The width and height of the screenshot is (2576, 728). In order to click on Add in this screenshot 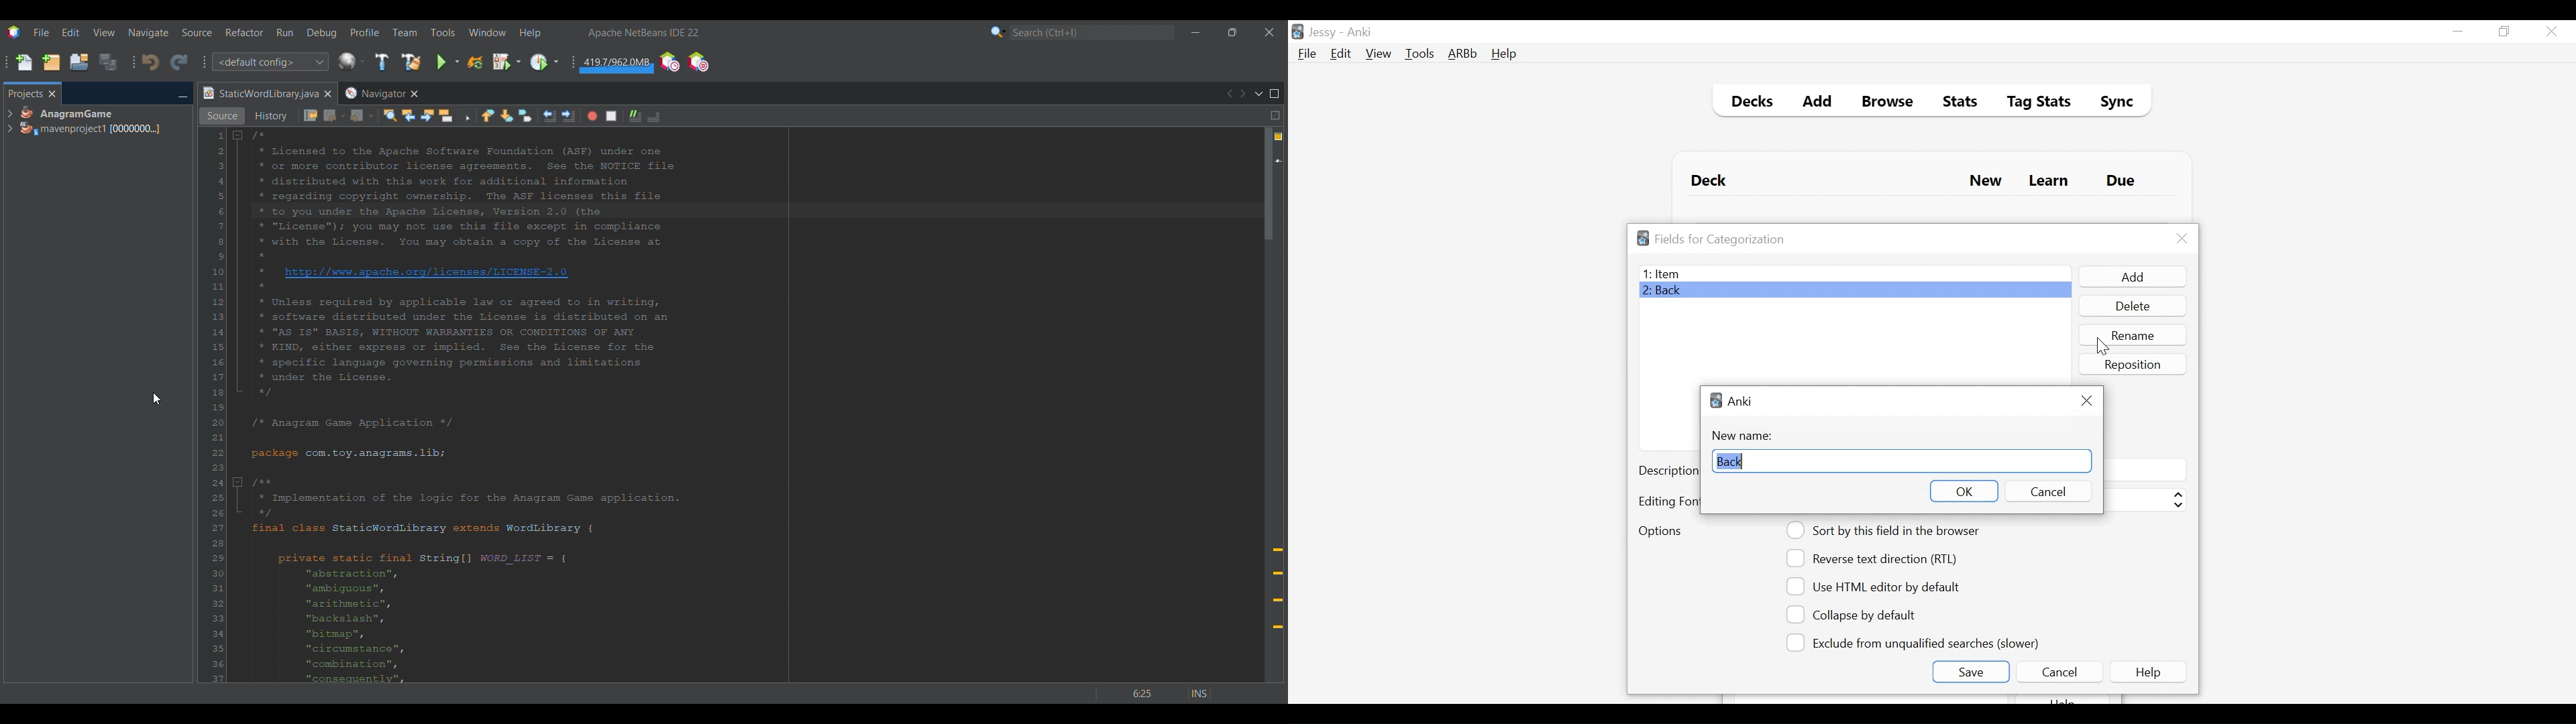, I will do `click(1818, 103)`.